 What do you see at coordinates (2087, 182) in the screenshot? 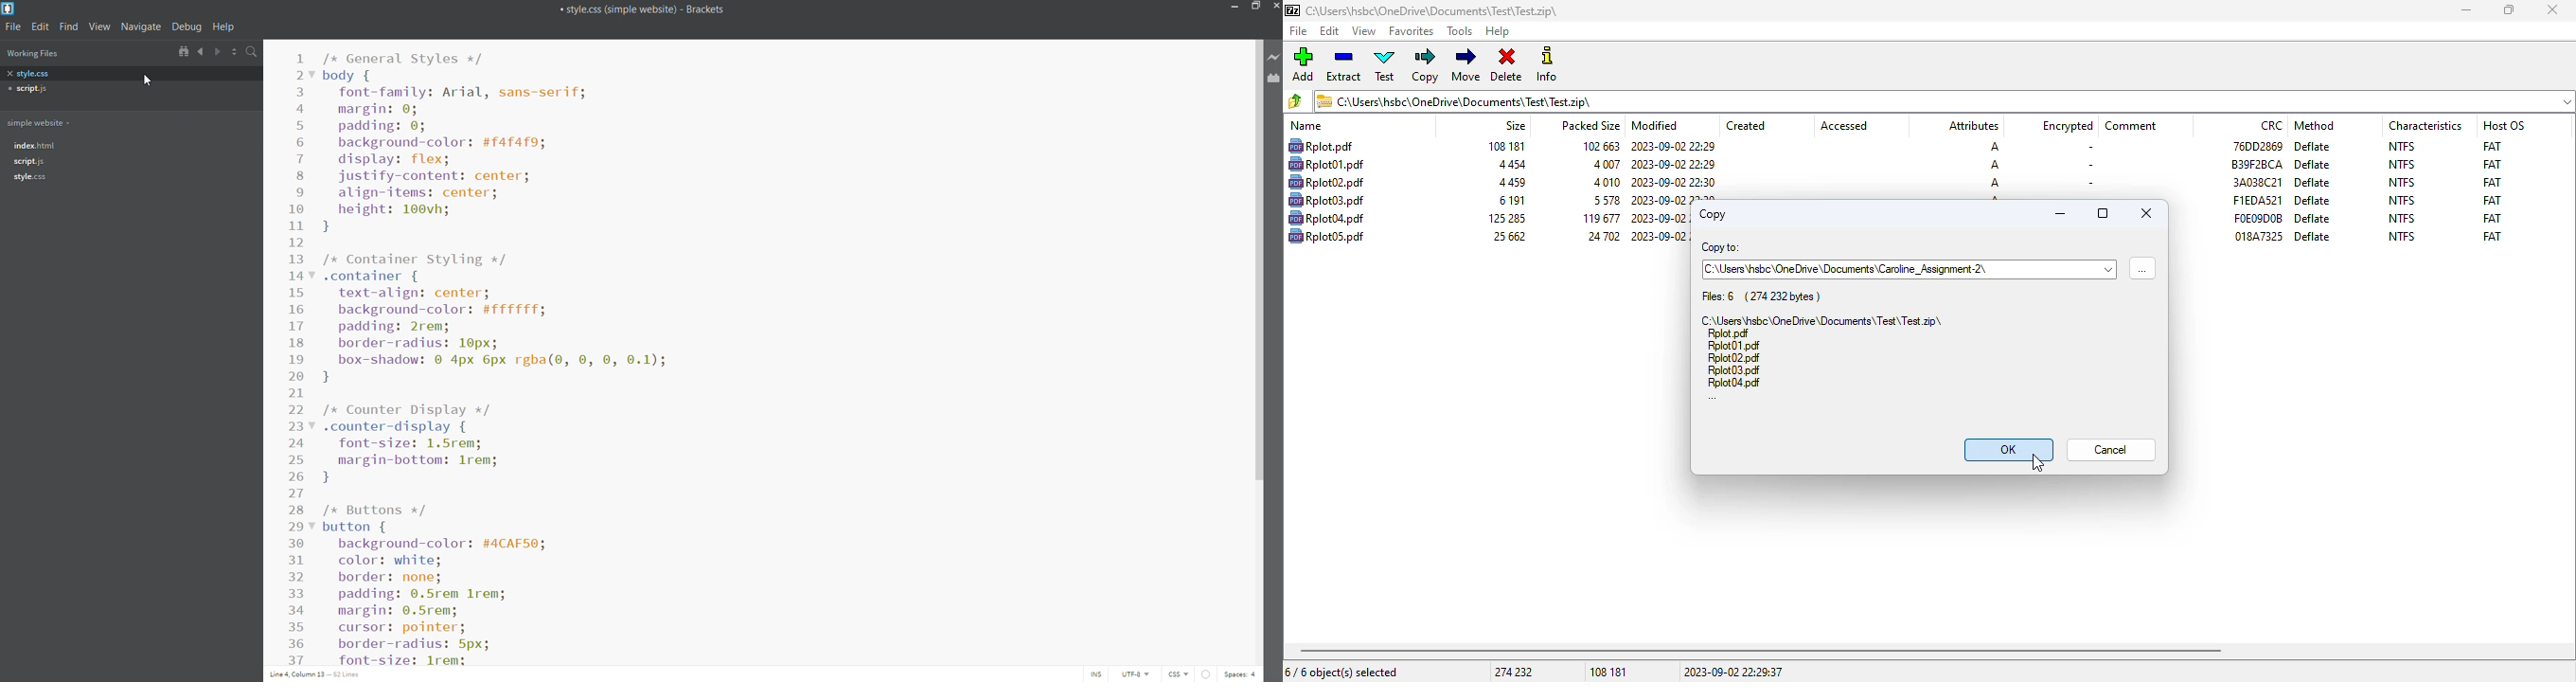
I see `-` at bounding box center [2087, 182].